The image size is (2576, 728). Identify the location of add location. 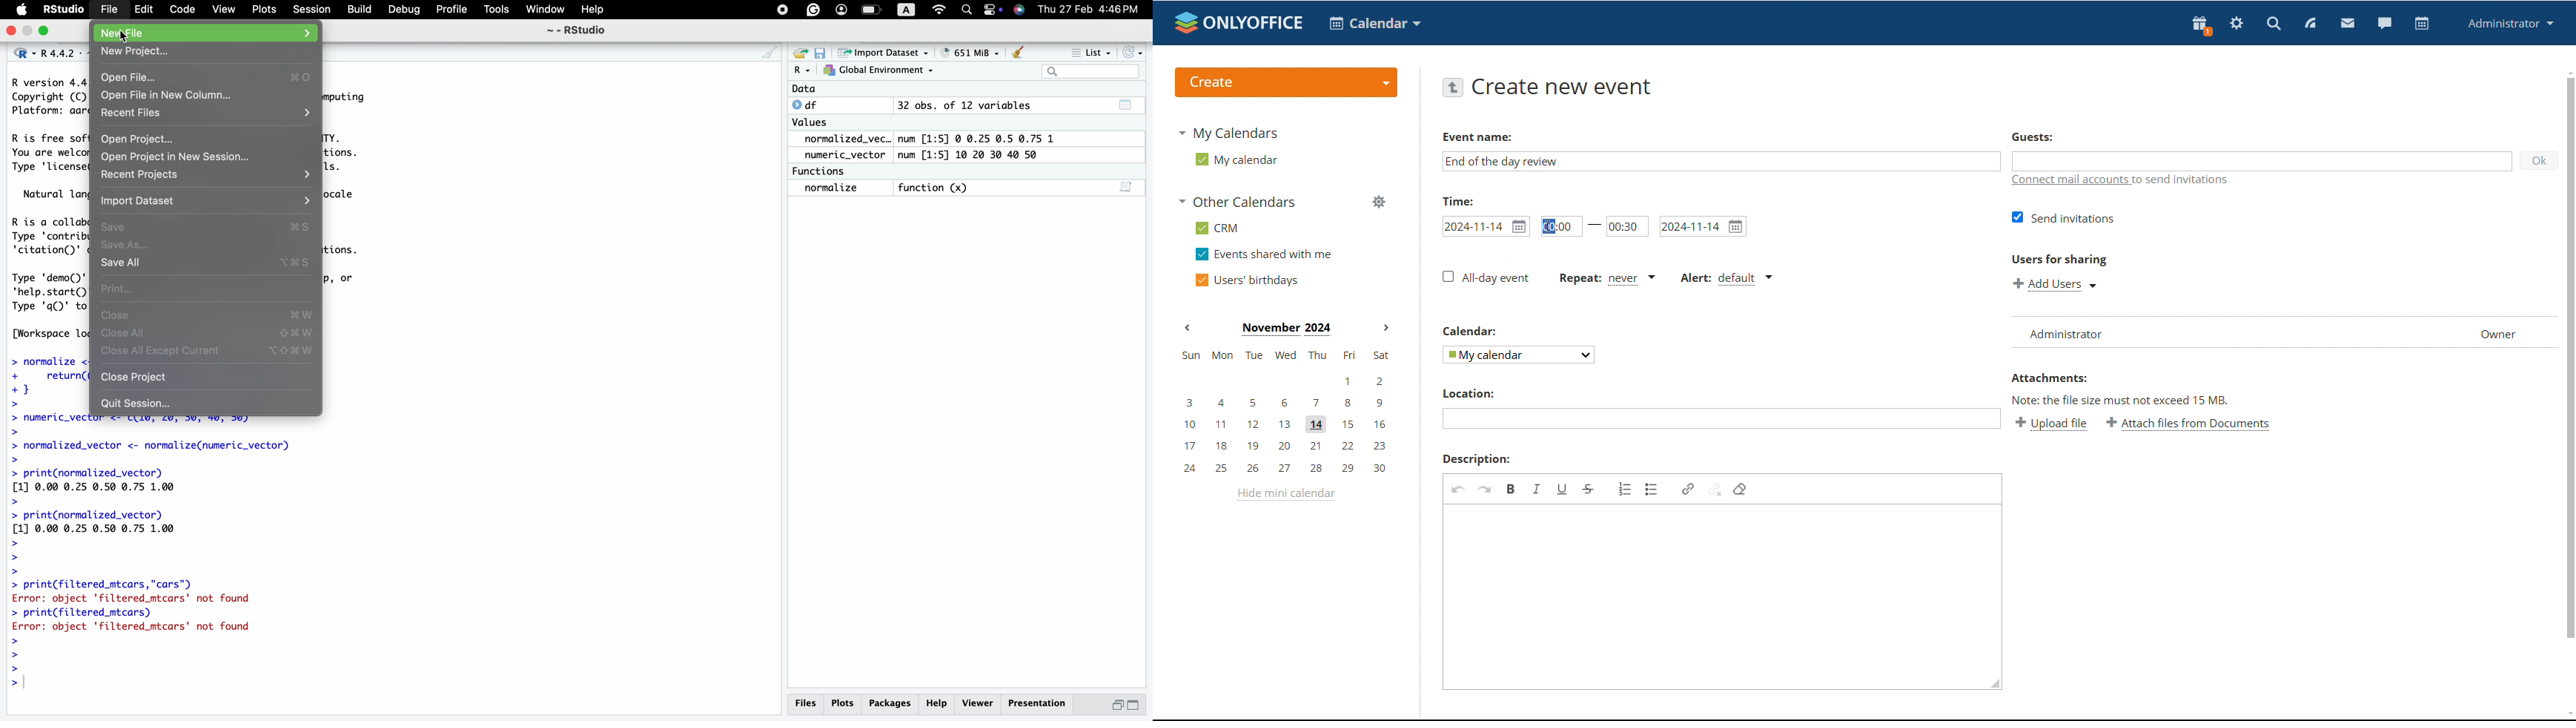
(1721, 418).